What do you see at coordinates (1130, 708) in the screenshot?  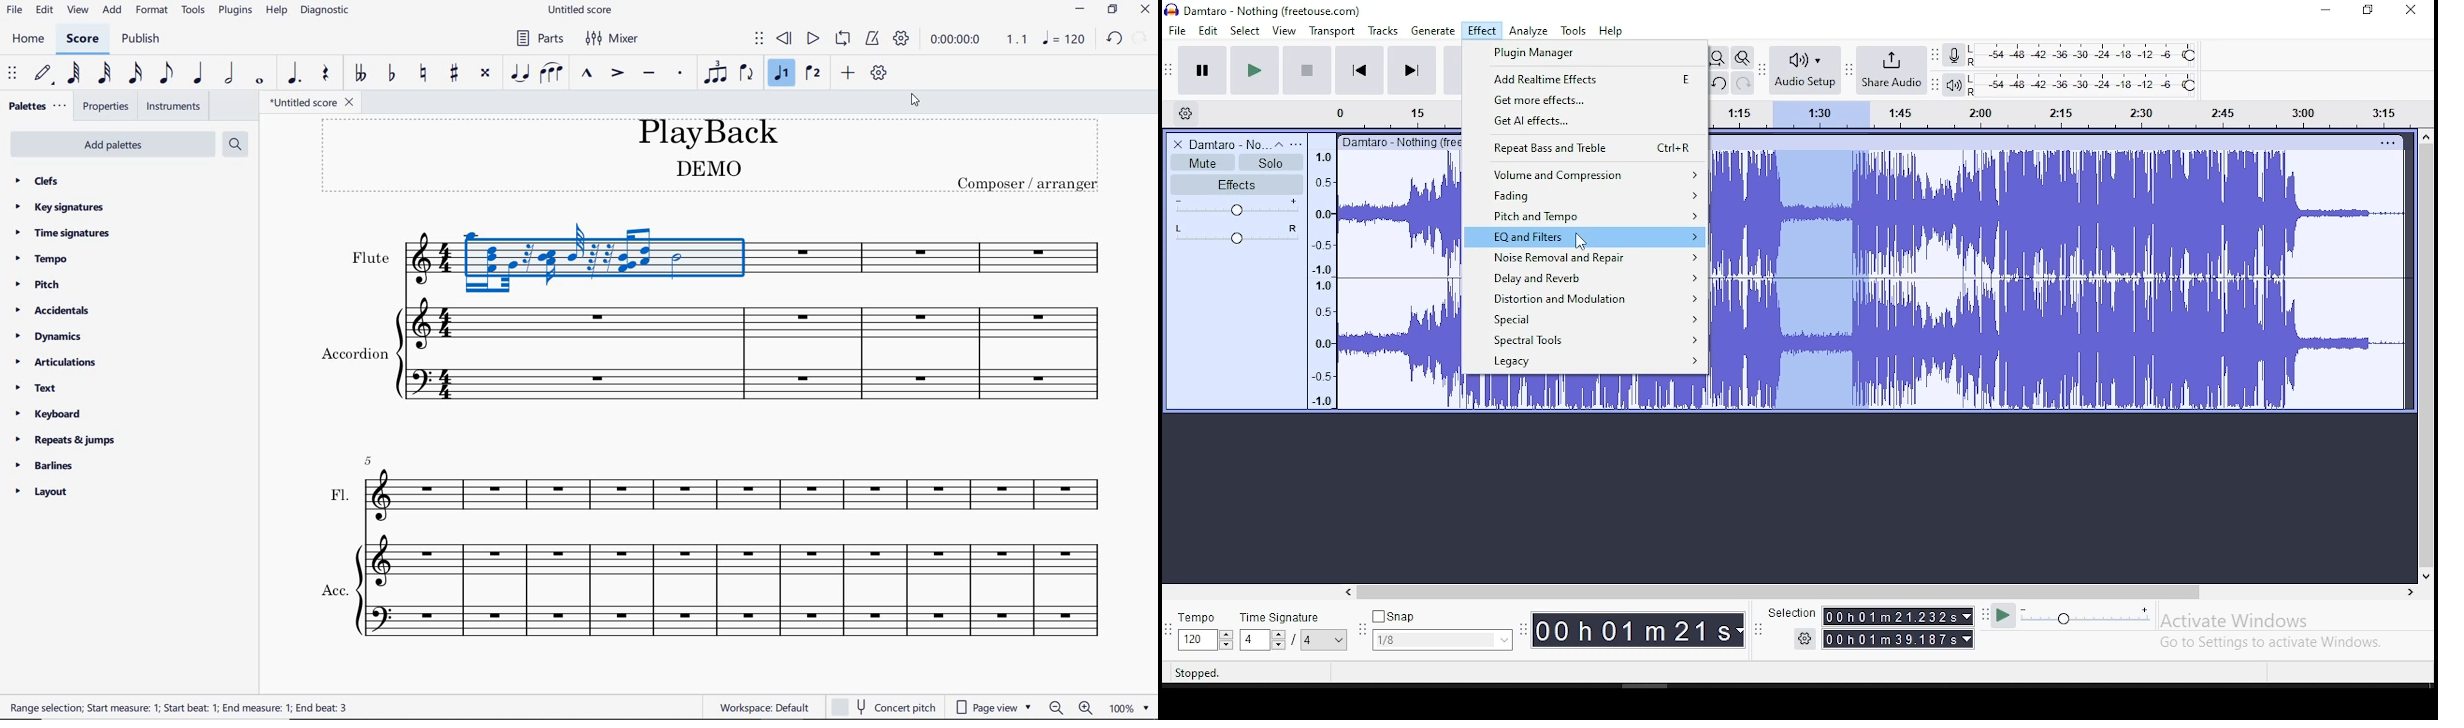 I see `ZOOM FACTOR` at bounding box center [1130, 708].